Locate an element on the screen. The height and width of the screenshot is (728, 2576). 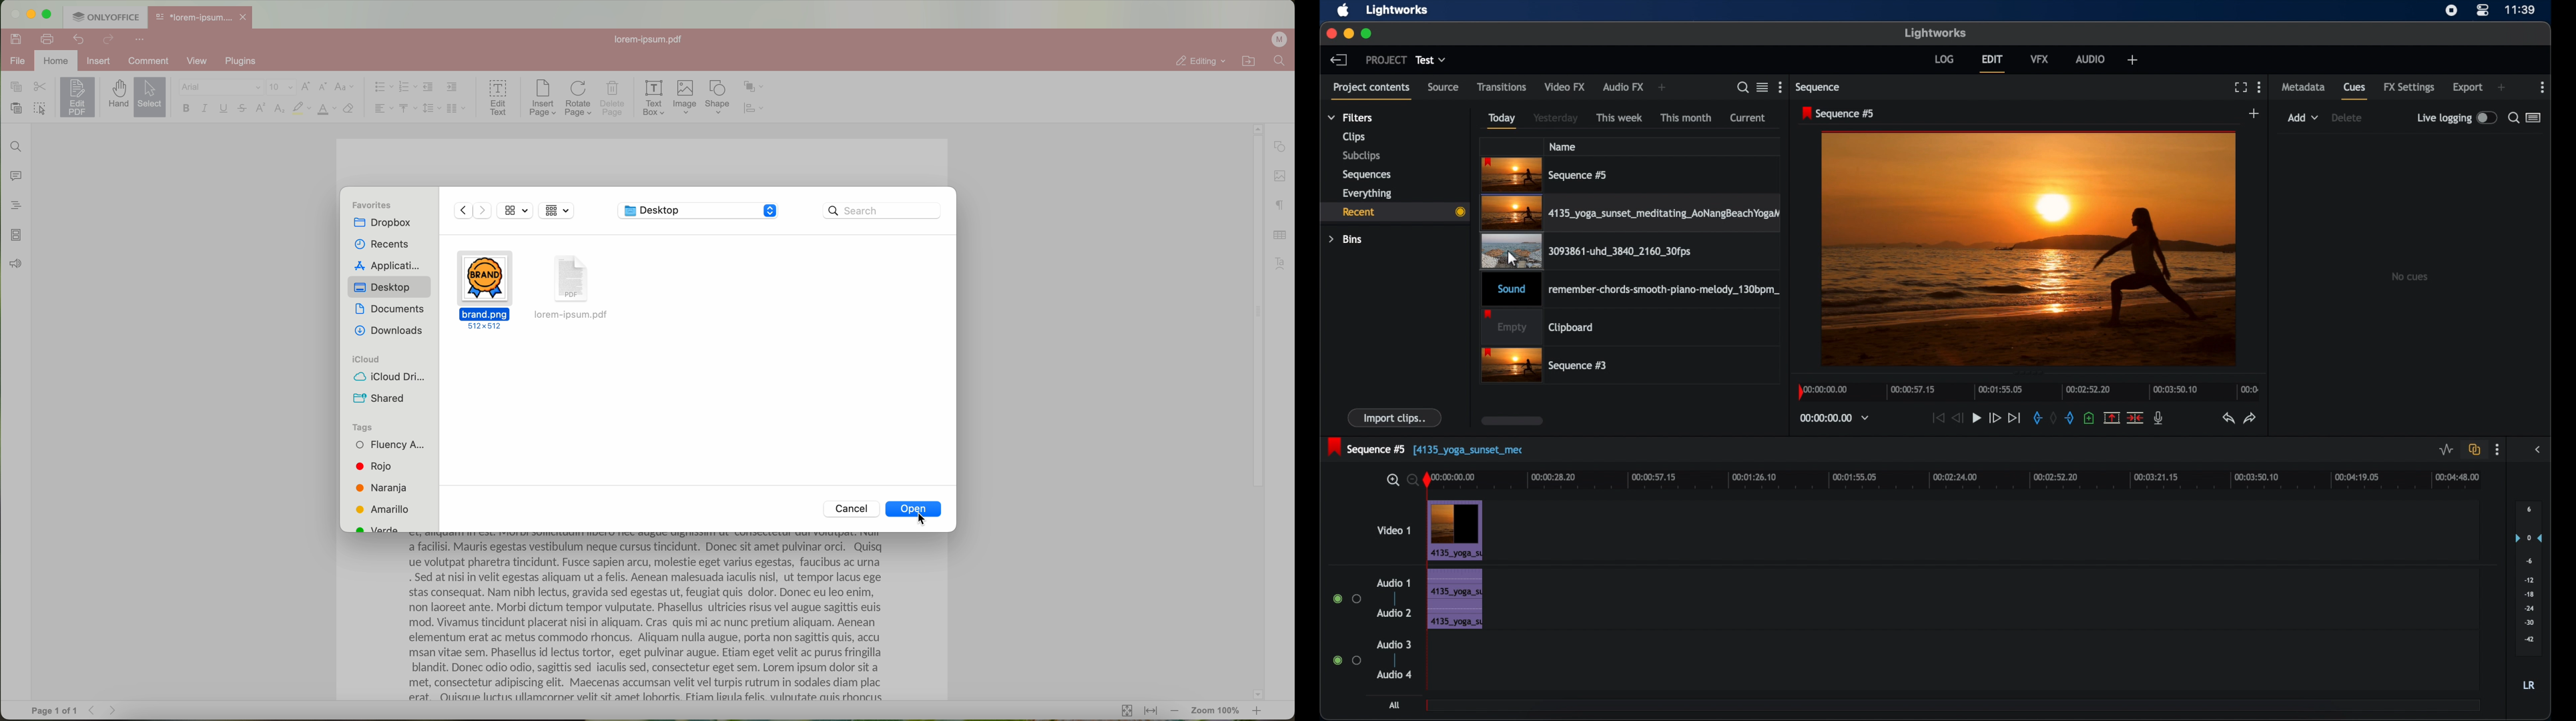
decrease indent is located at coordinates (429, 87).